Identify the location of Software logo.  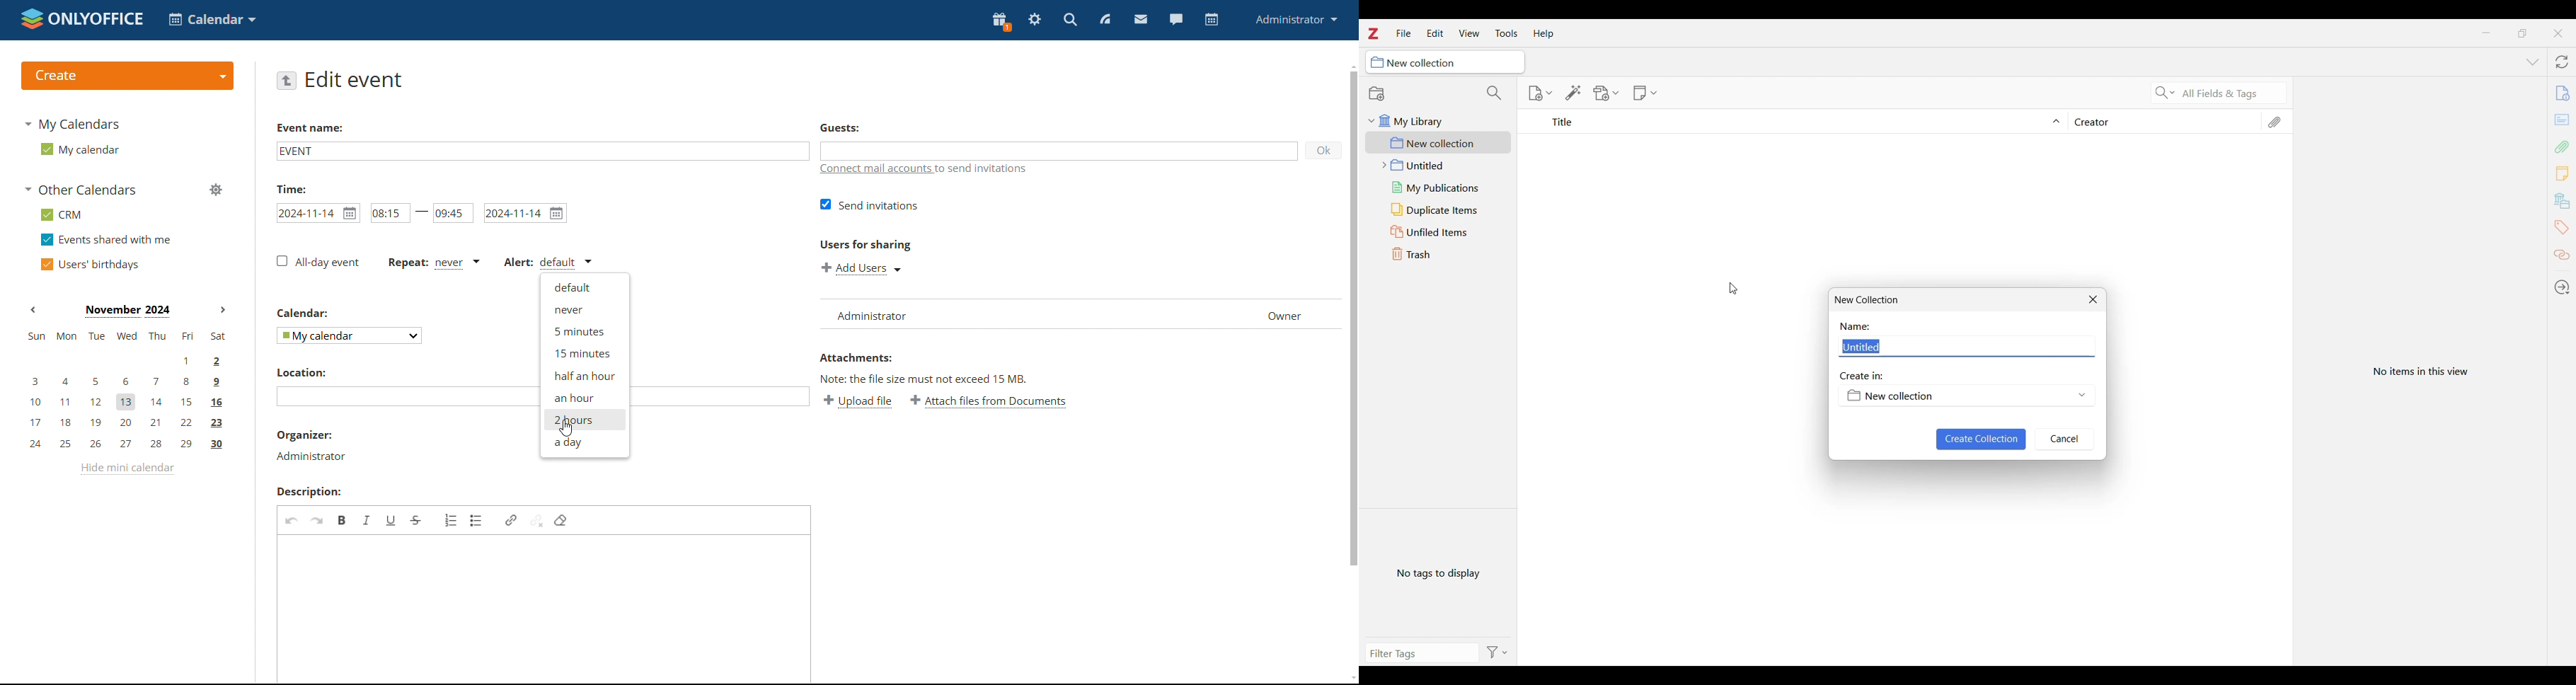
(1373, 34).